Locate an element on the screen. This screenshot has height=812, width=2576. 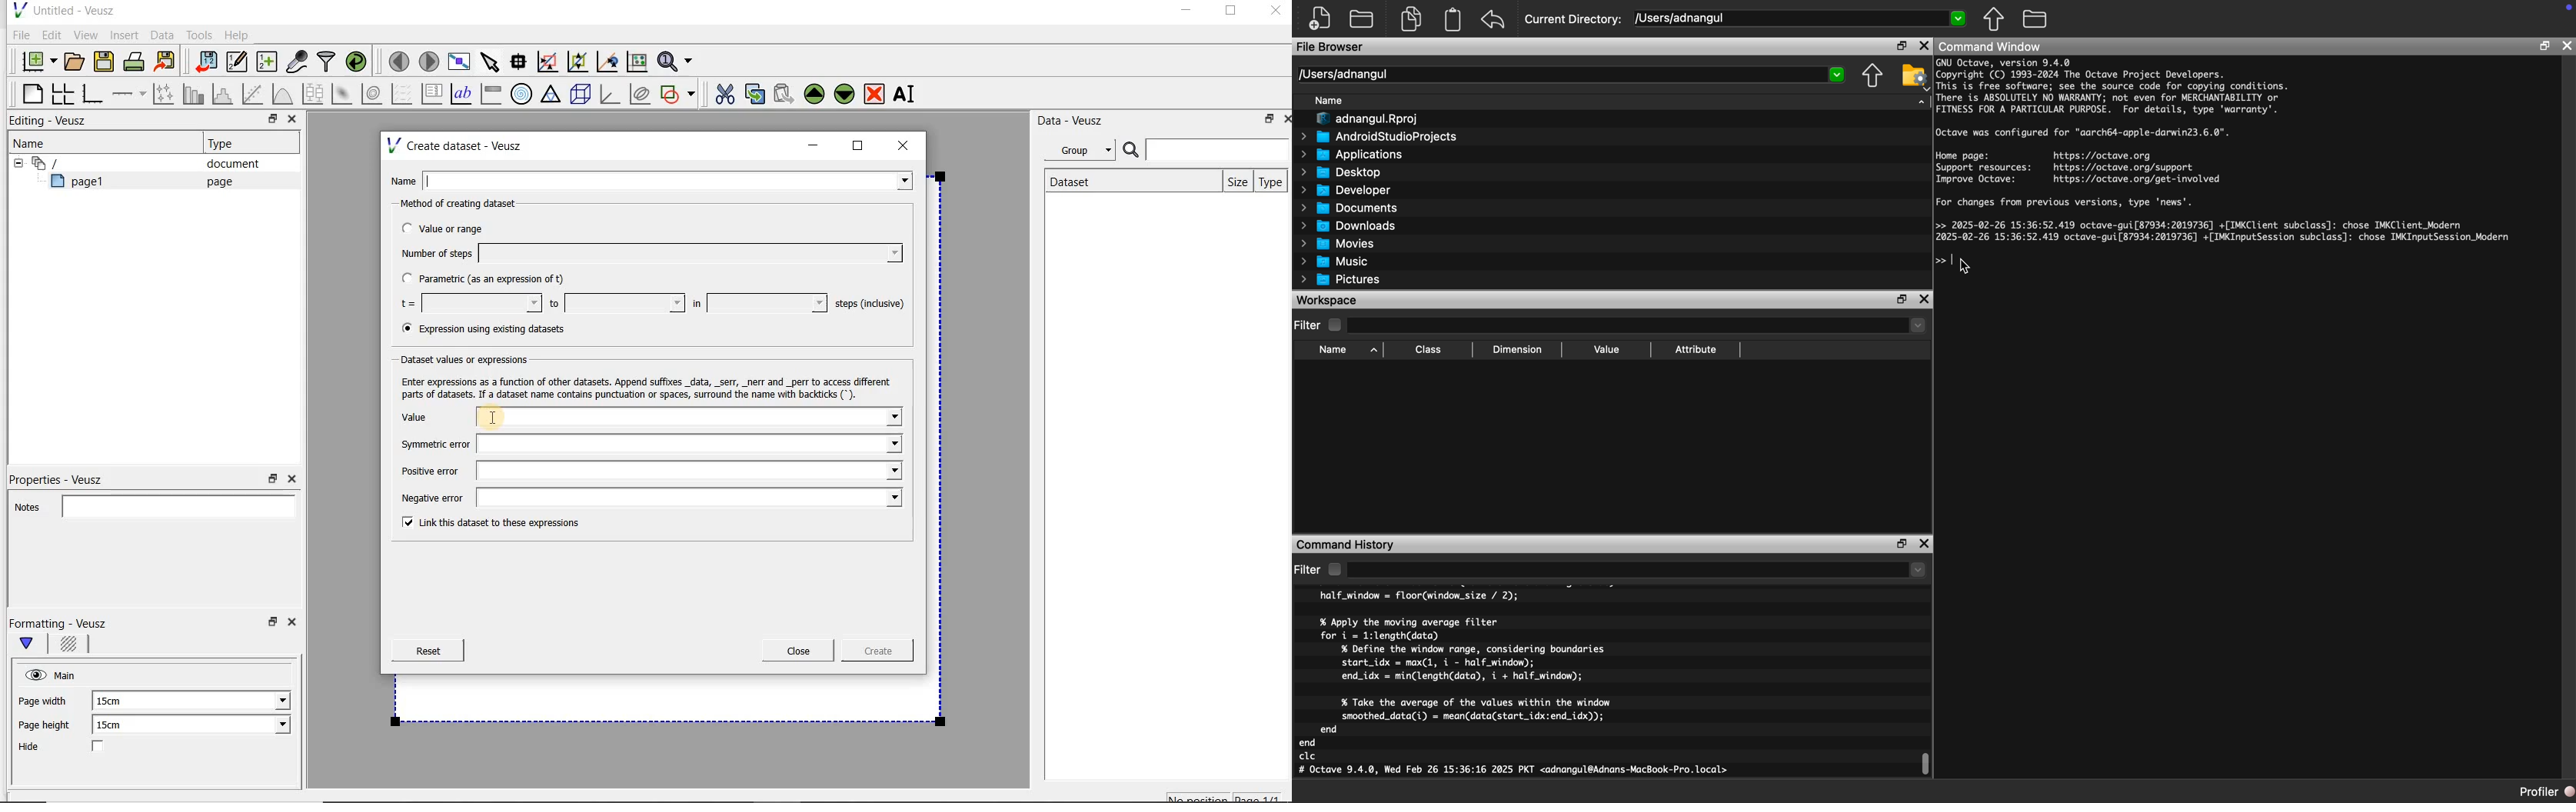
Attribute is located at coordinates (1696, 350).